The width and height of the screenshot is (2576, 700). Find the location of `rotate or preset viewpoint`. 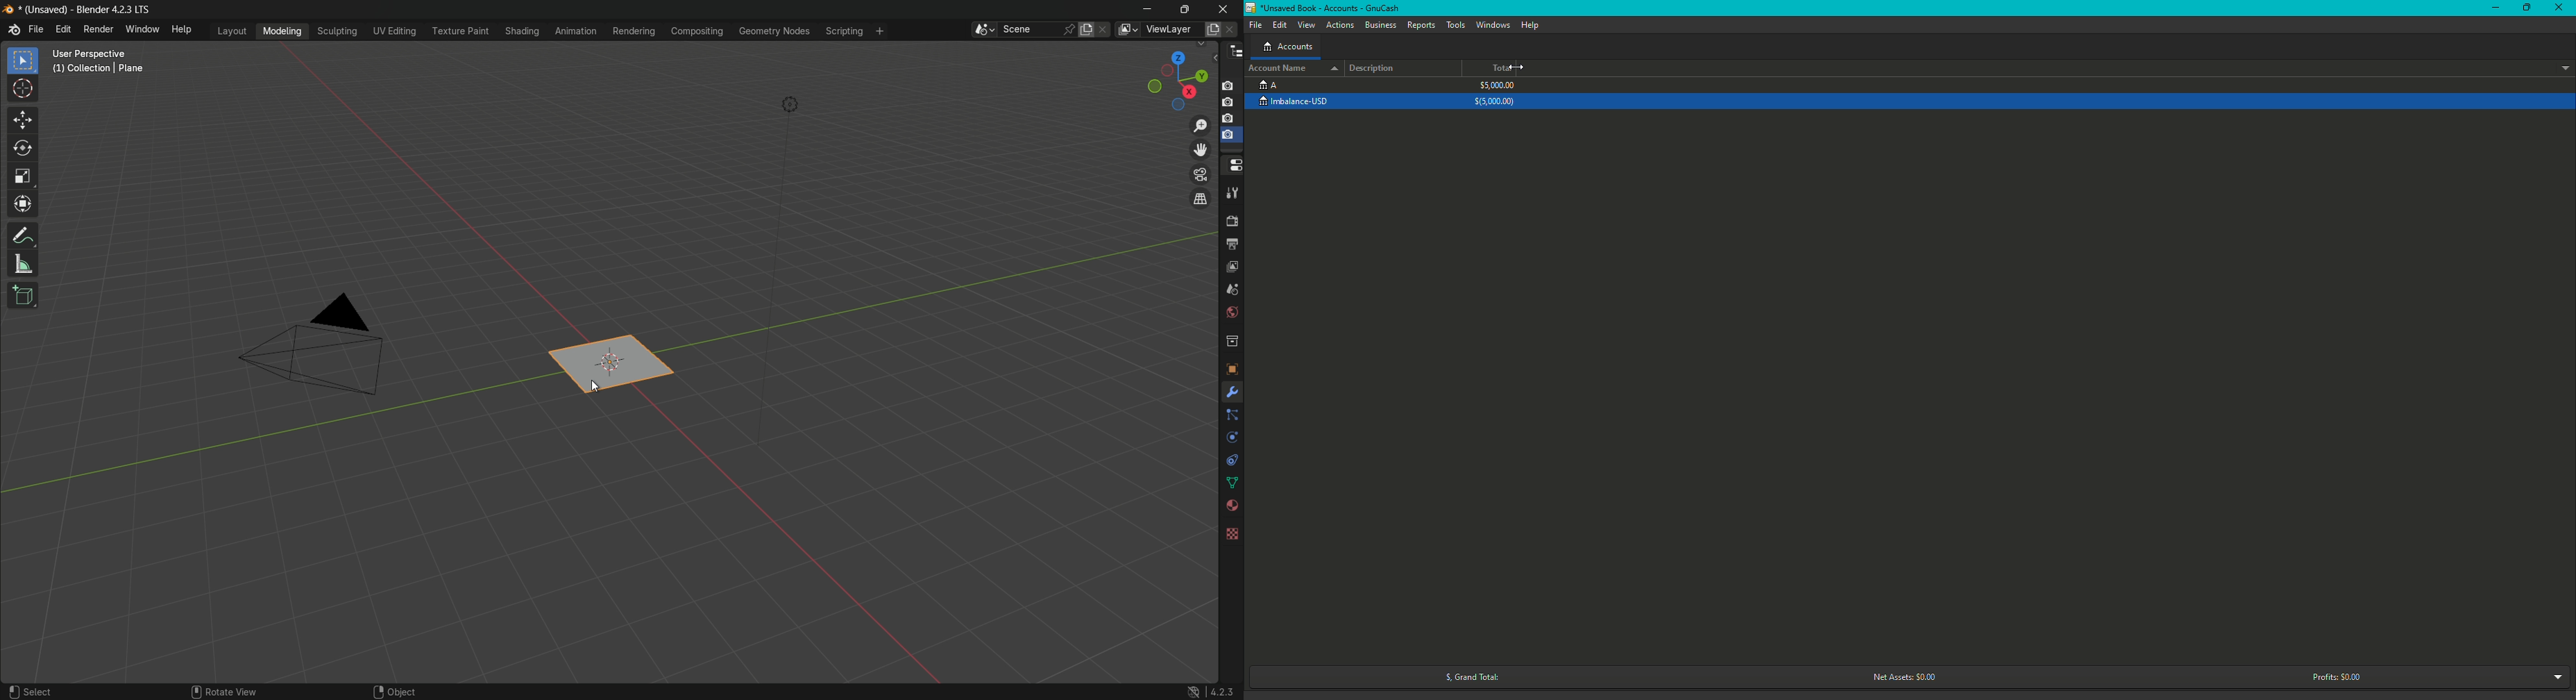

rotate or preset viewpoint is located at coordinates (1178, 78).